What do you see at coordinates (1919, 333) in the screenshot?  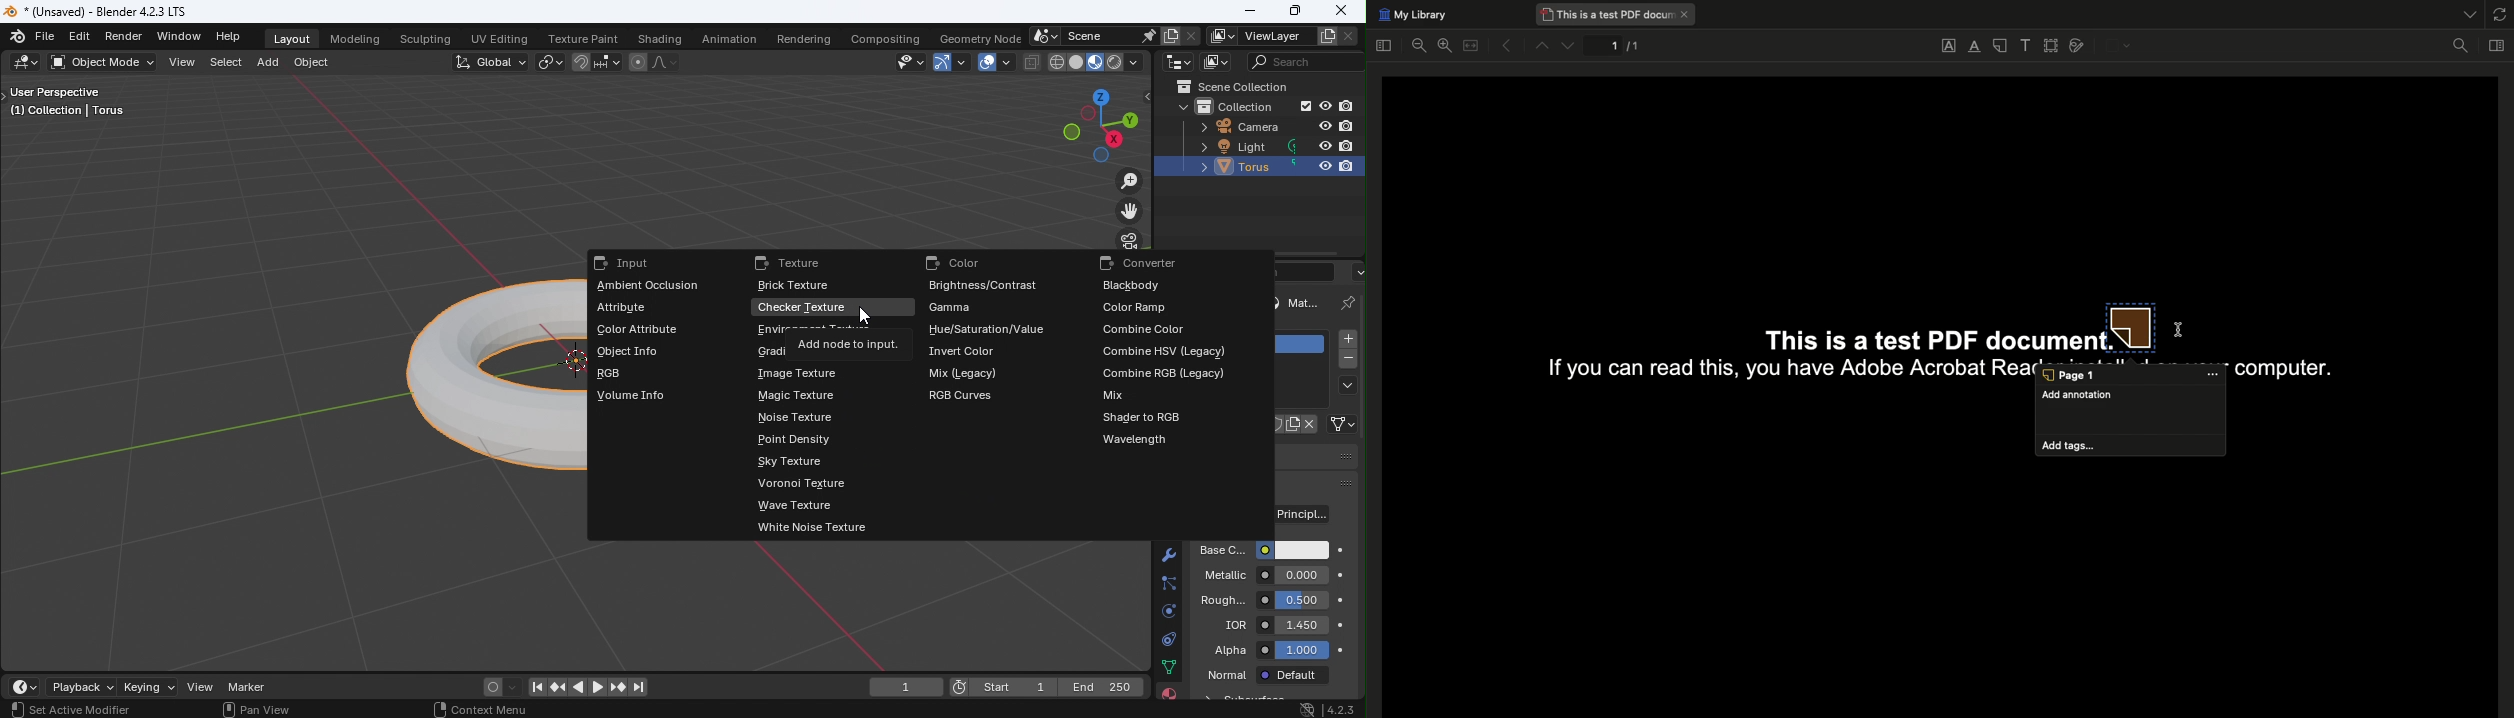 I see `This is a test PDF documen:` at bounding box center [1919, 333].